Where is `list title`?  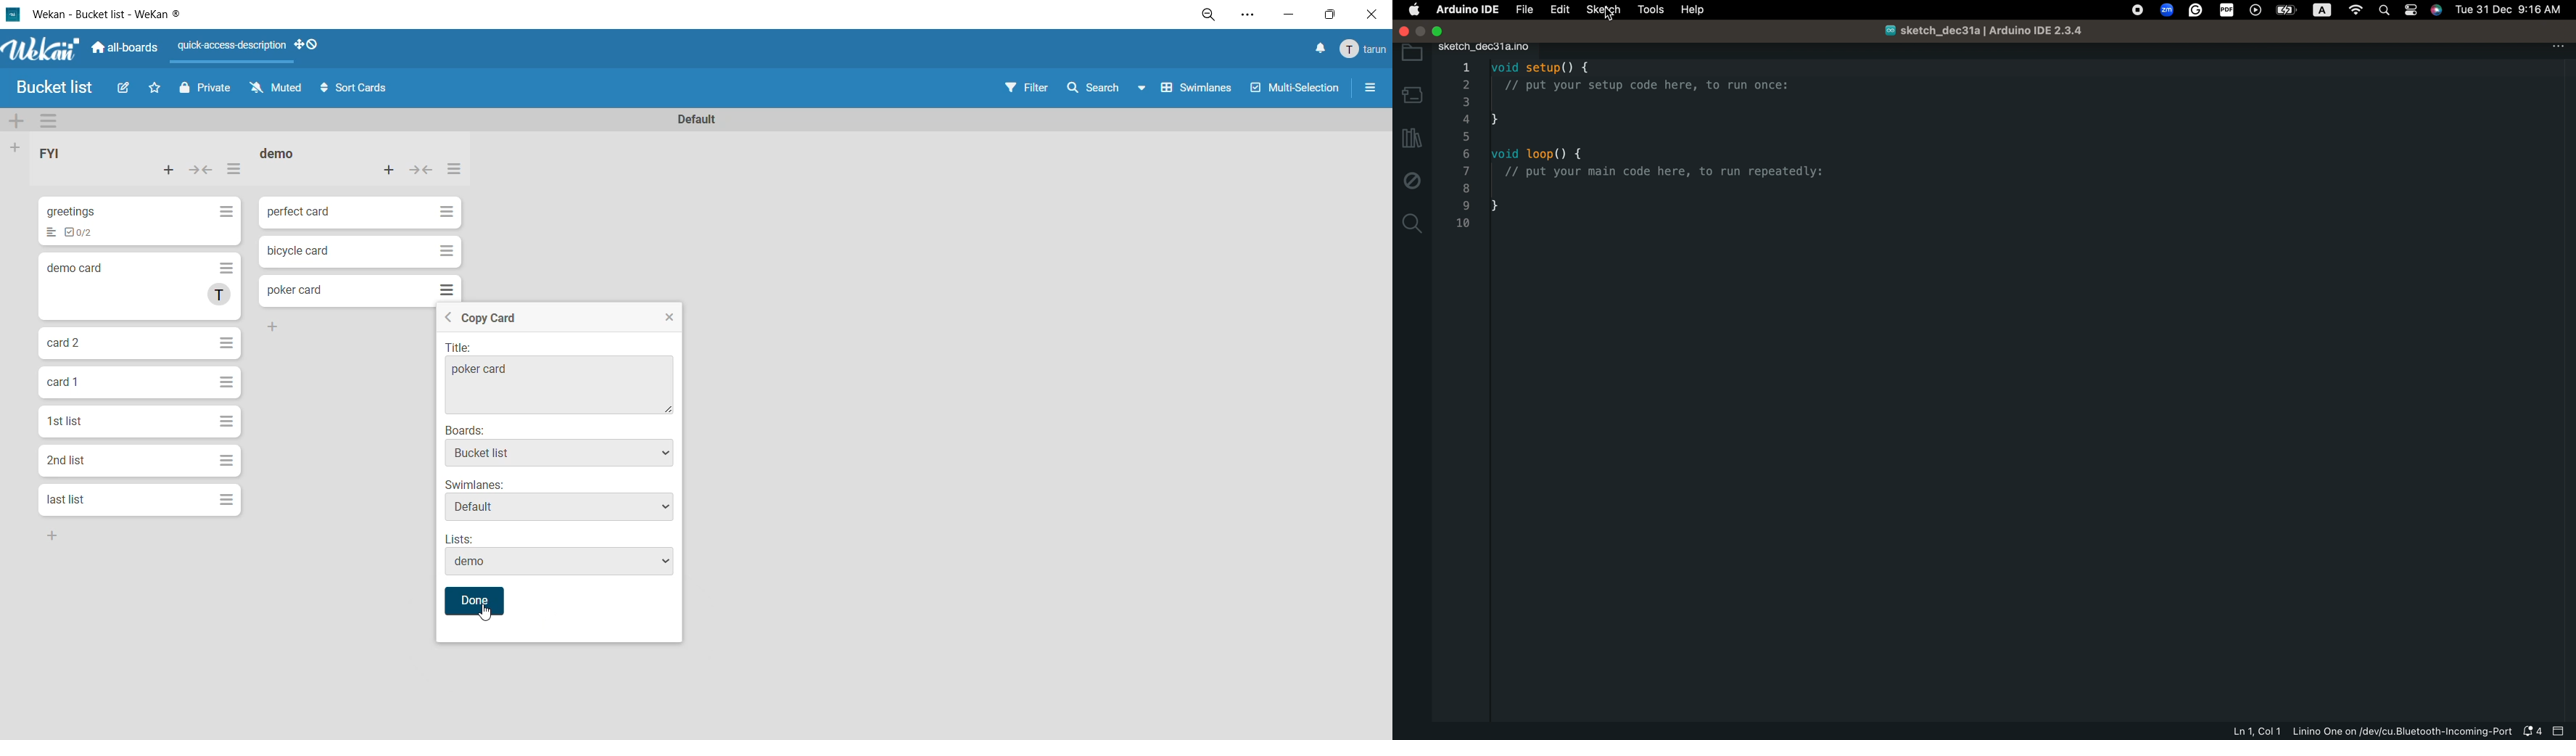
list title is located at coordinates (61, 156).